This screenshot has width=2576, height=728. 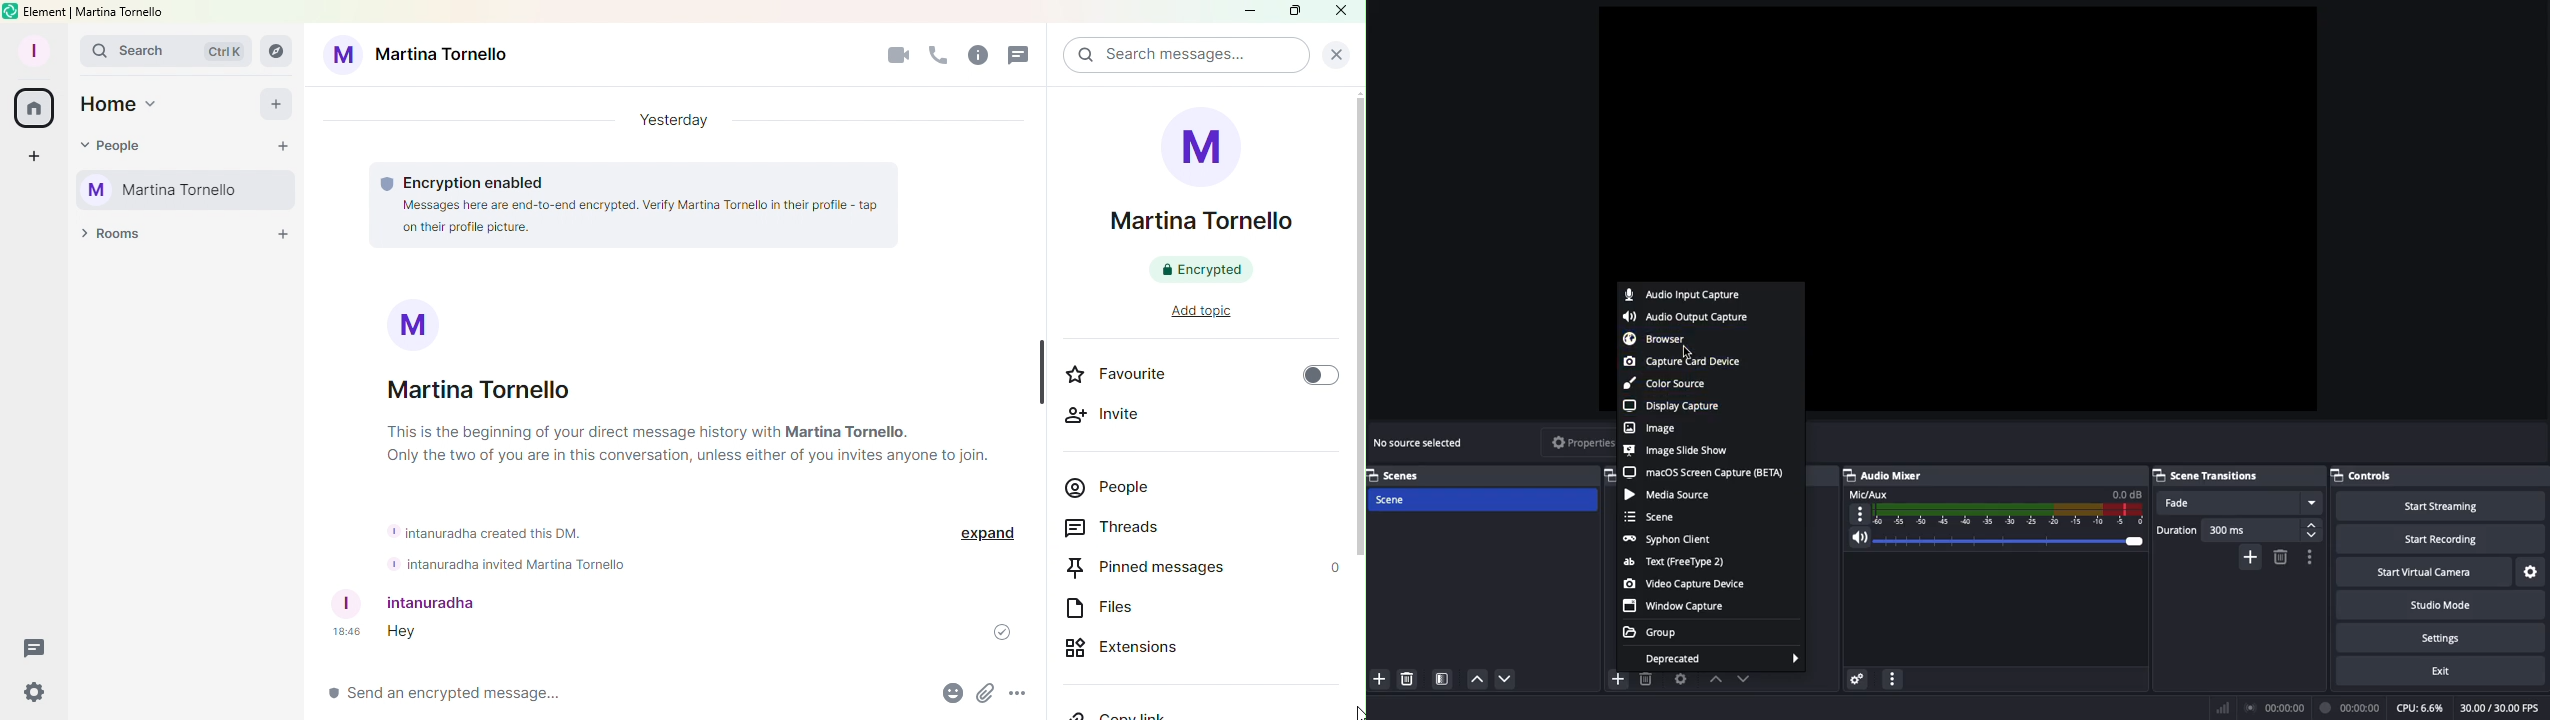 What do you see at coordinates (1645, 682) in the screenshot?
I see `delete` at bounding box center [1645, 682].